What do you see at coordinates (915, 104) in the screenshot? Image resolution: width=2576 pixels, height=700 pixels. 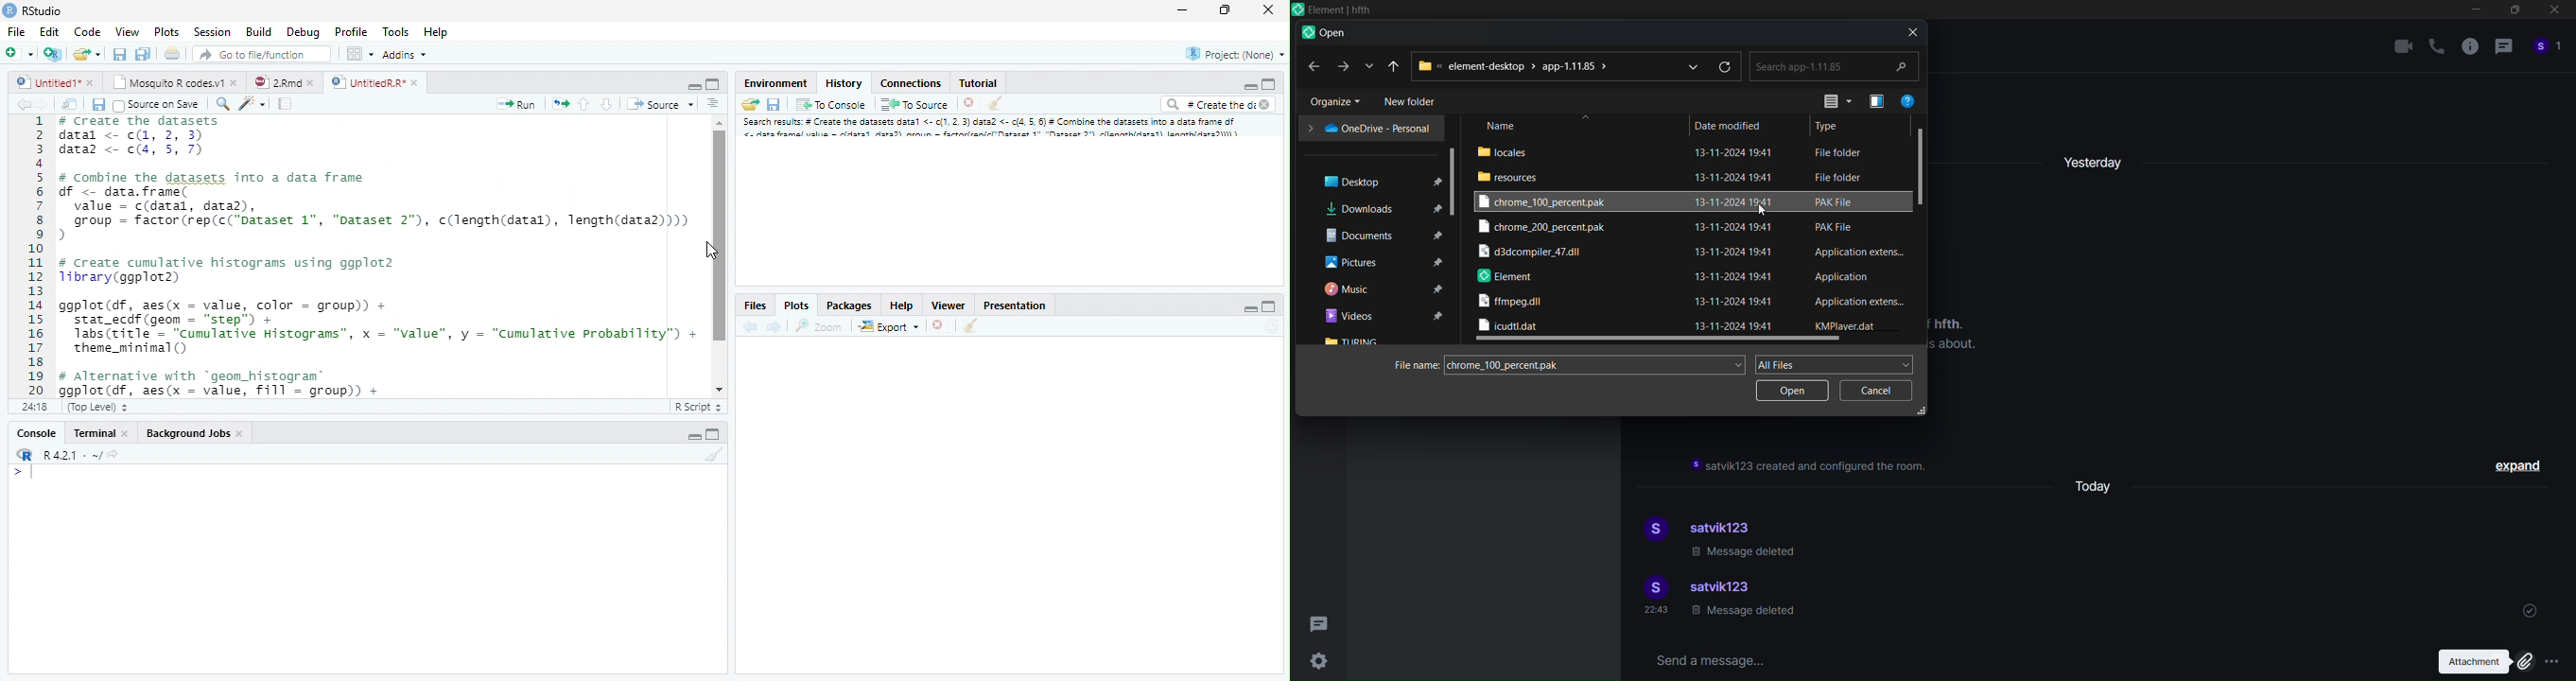 I see `To Source` at bounding box center [915, 104].